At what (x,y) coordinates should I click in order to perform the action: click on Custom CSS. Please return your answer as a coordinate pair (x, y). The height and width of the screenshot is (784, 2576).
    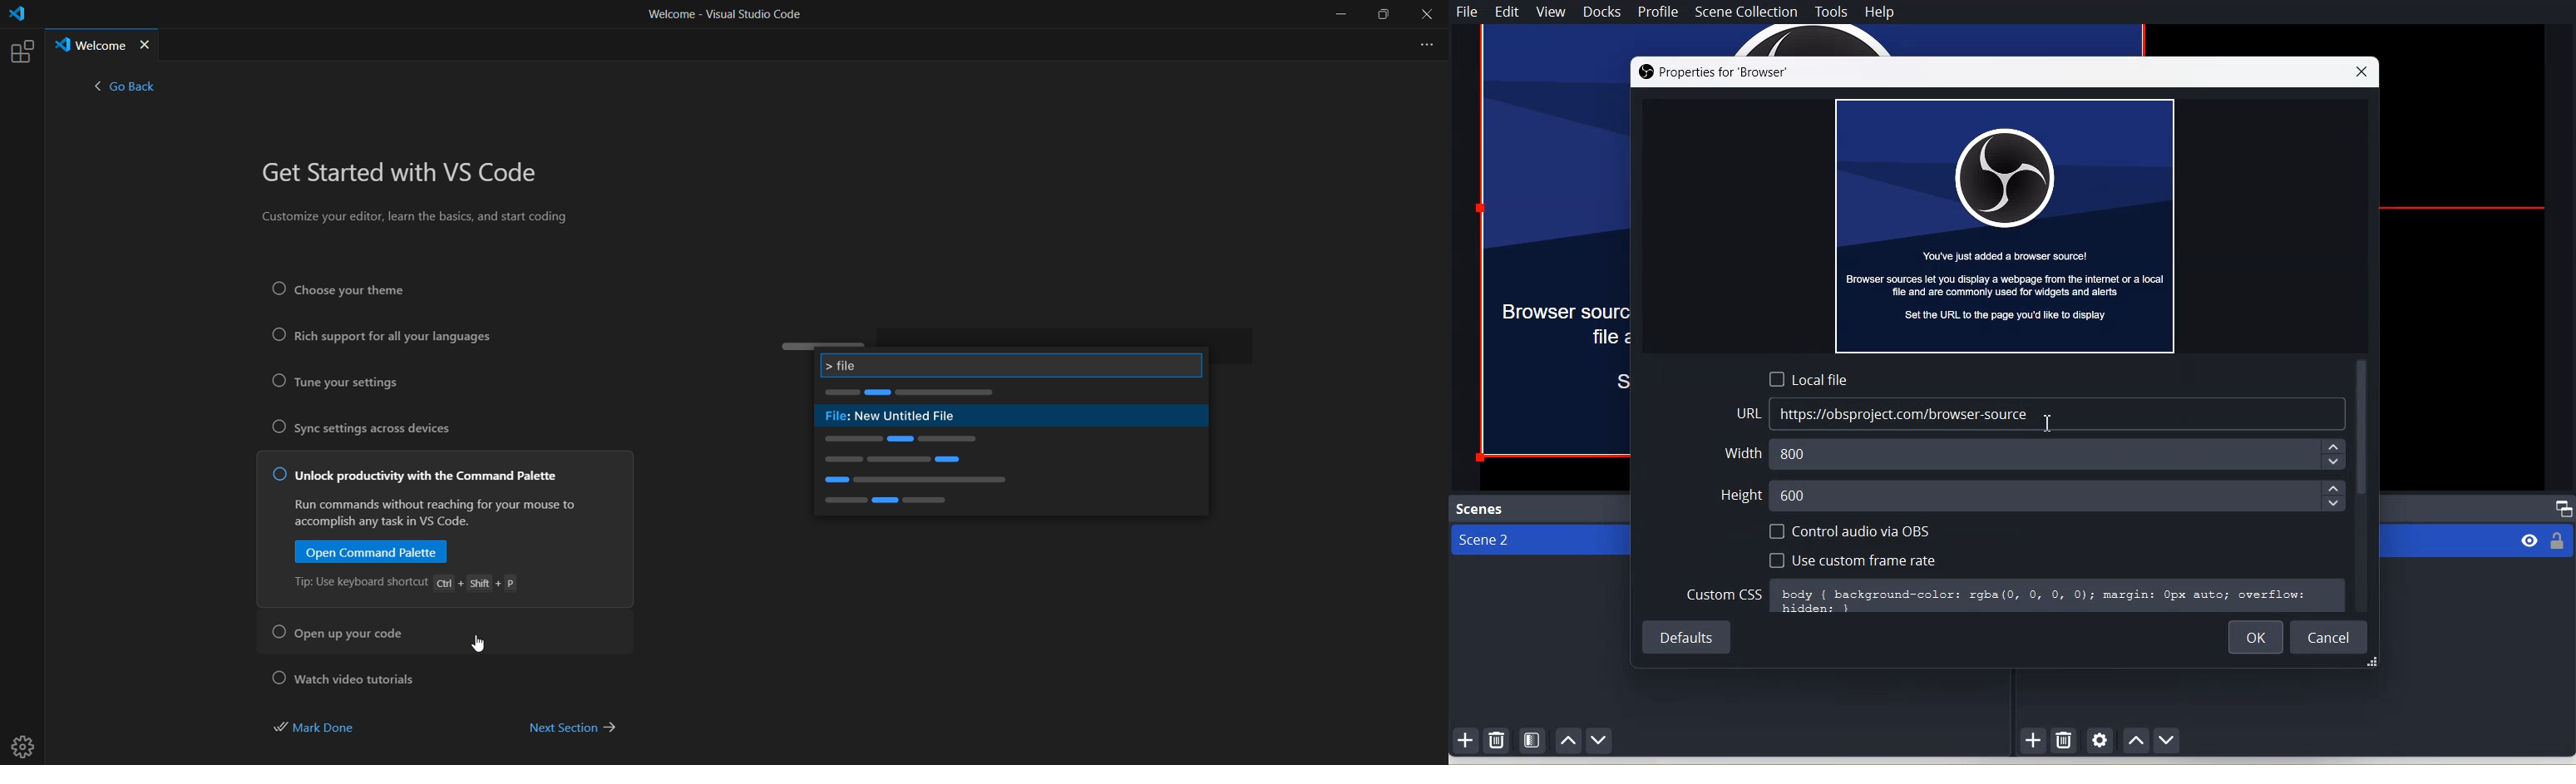
    Looking at the image, I should click on (1725, 594).